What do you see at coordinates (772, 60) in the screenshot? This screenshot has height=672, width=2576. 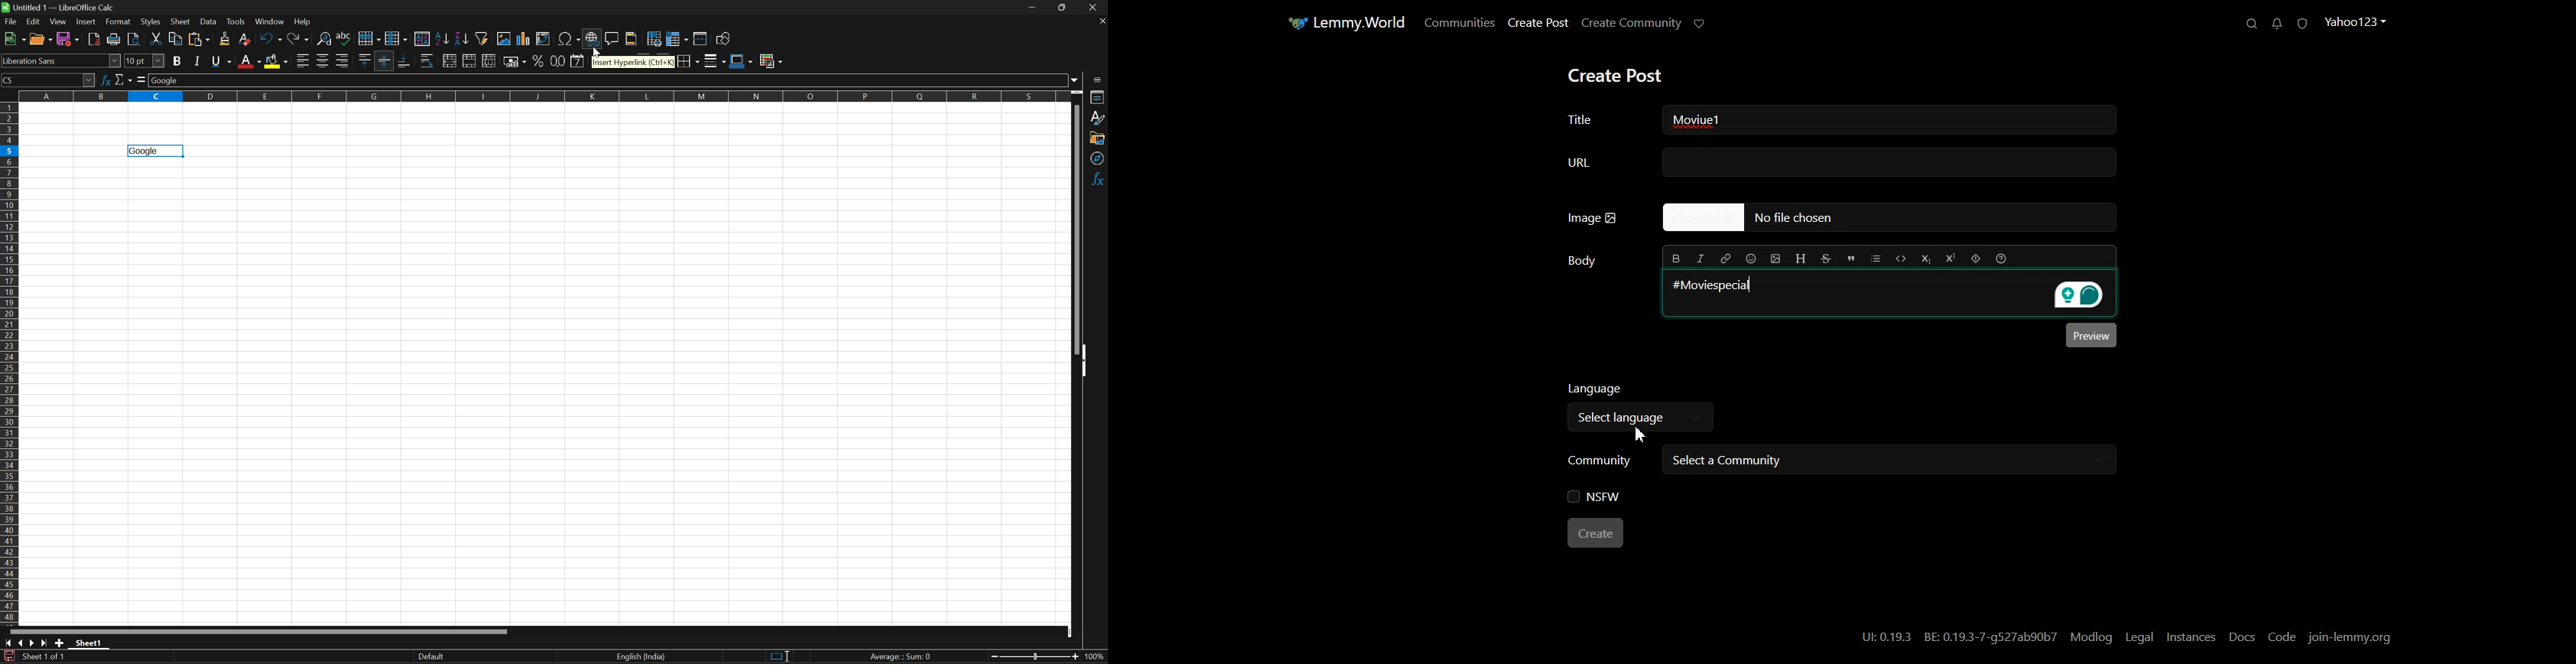 I see `Conditional` at bounding box center [772, 60].